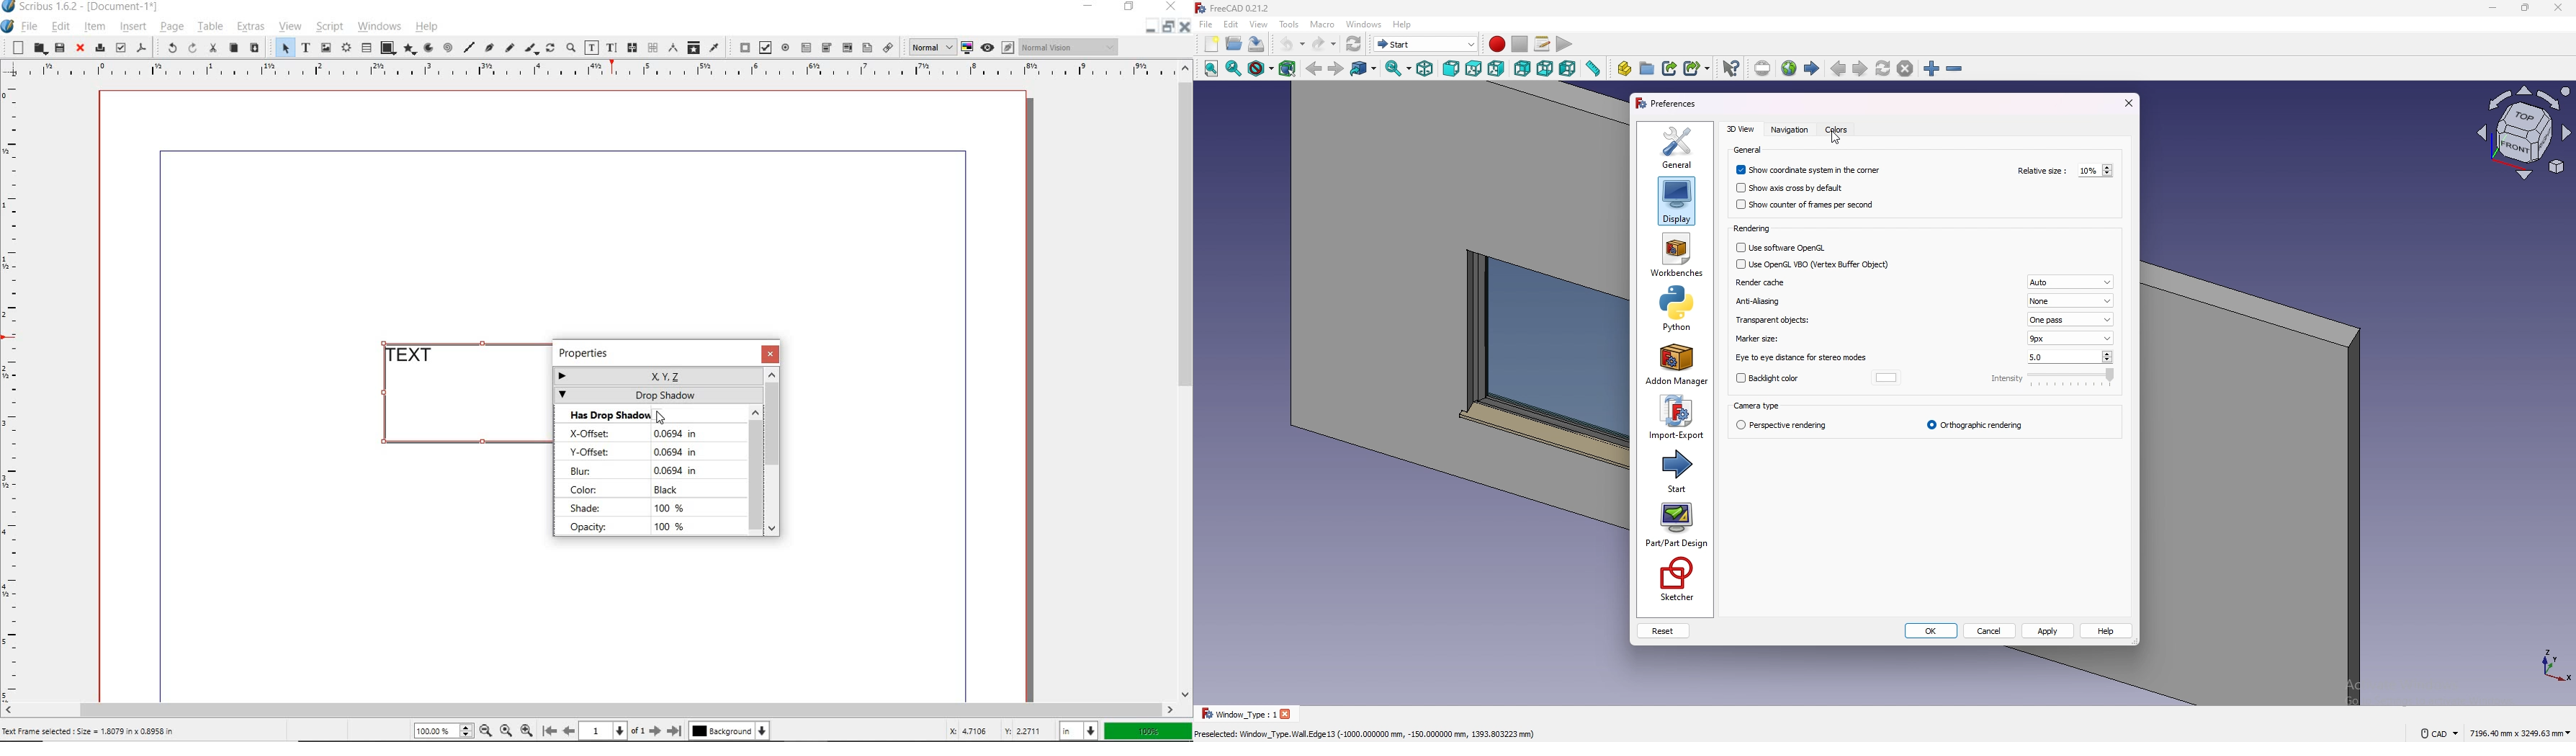  I want to click on arc, so click(429, 48).